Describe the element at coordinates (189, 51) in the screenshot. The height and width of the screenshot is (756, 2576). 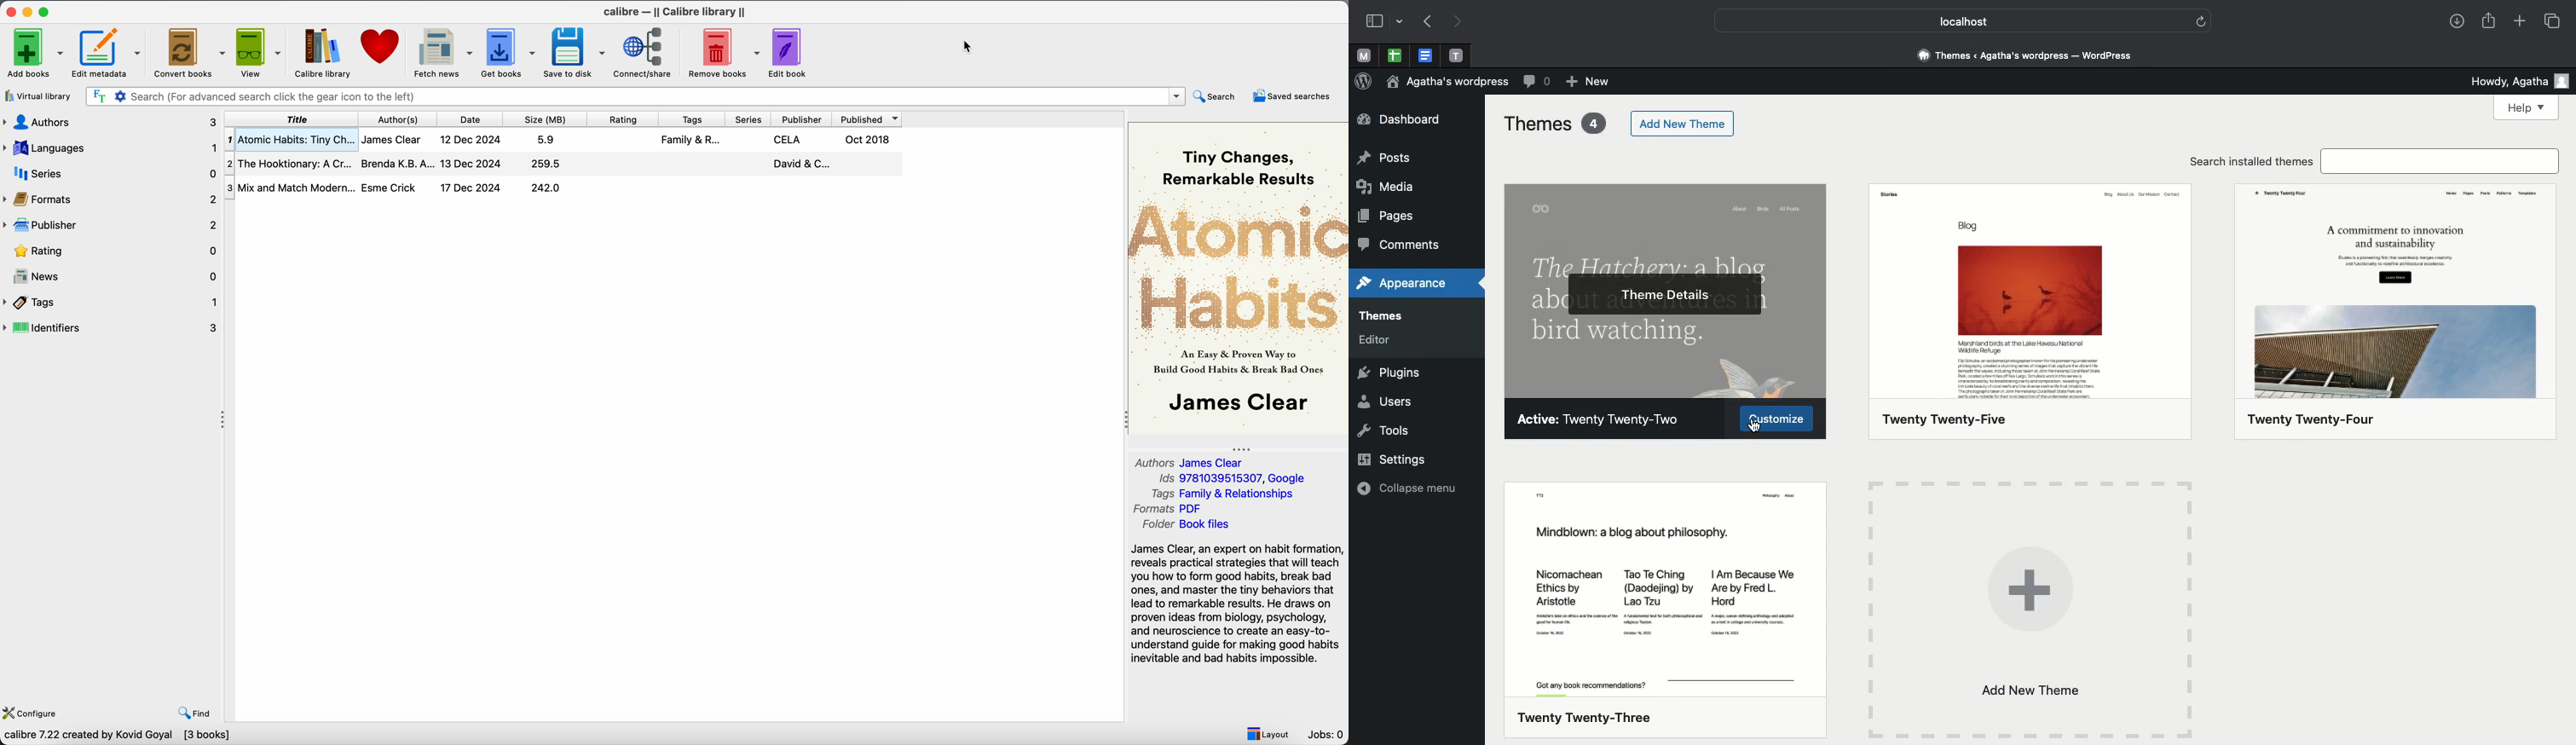
I see `convert books` at that location.